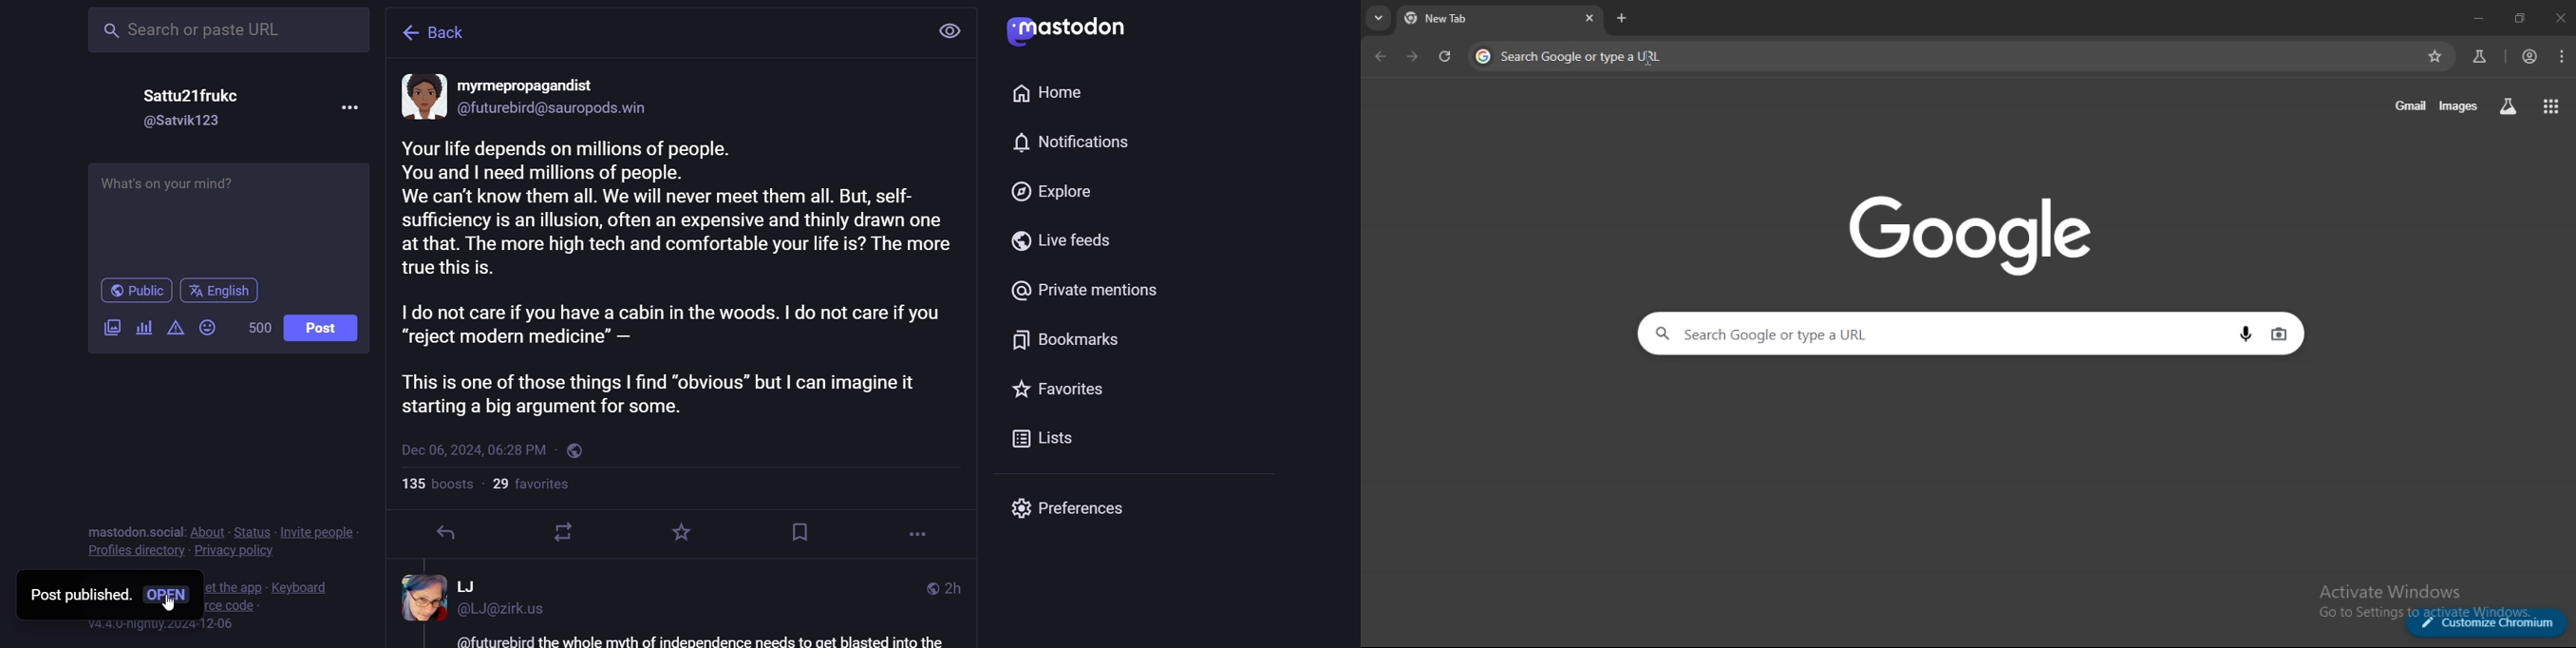 The width and height of the screenshot is (2576, 672). What do you see at coordinates (132, 531) in the screenshot?
I see `mastodon social` at bounding box center [132, 531].